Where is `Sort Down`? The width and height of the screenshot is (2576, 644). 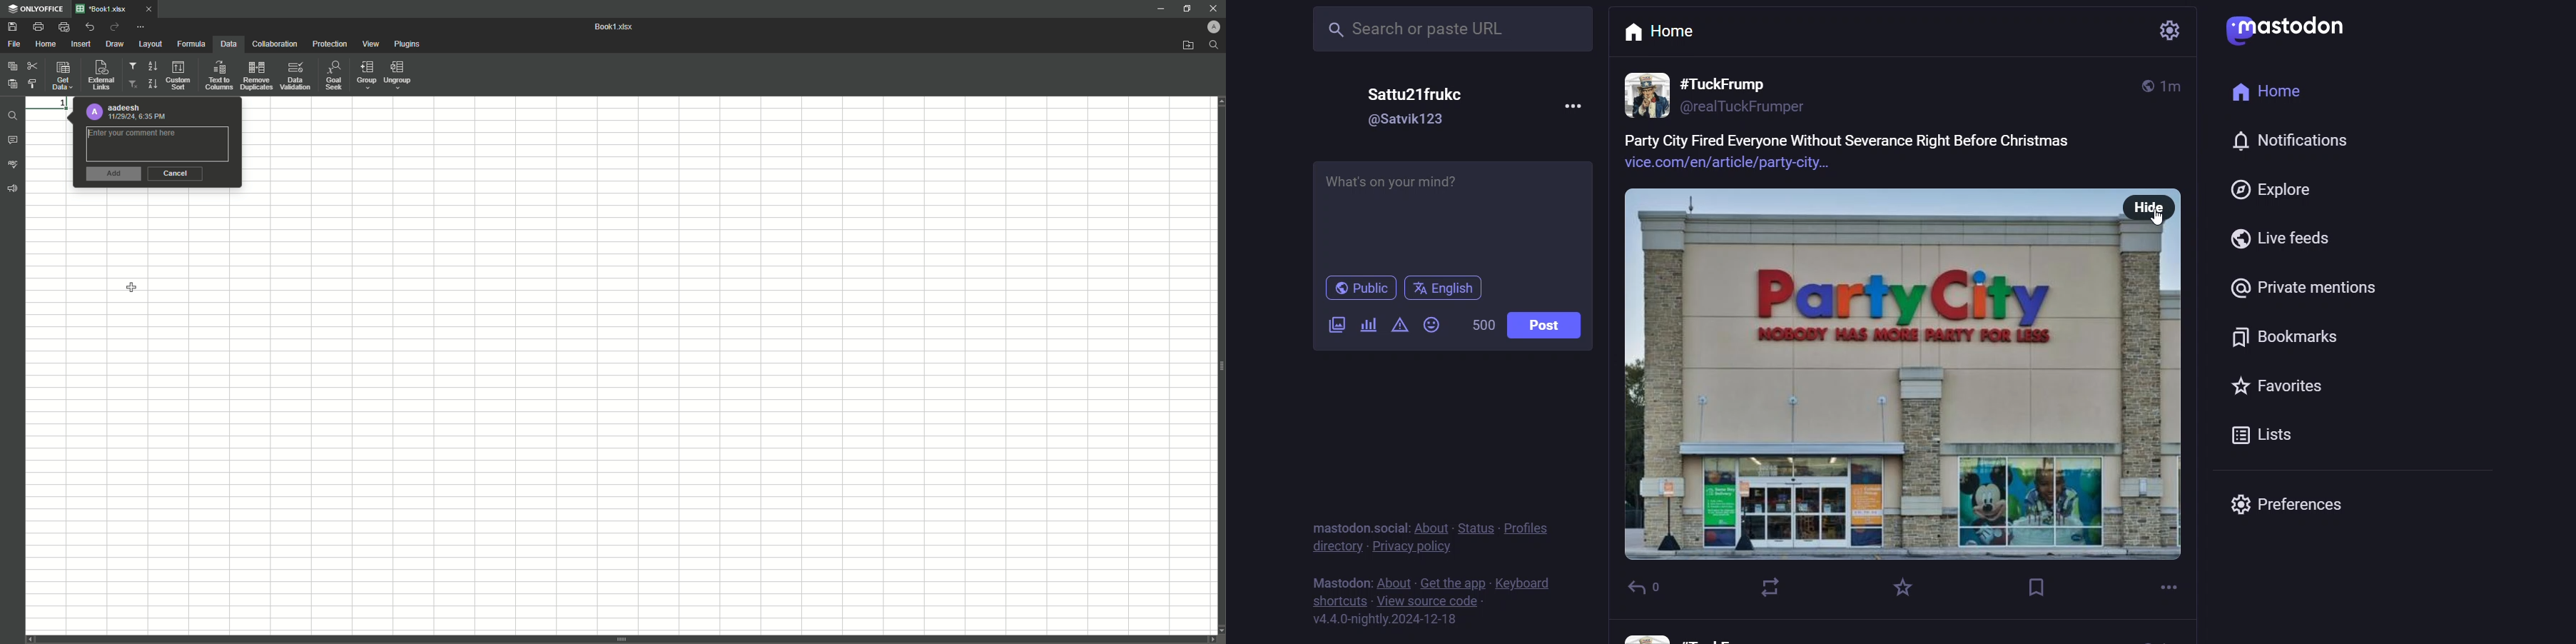 Sort Down is located at coordinates (153, 66).